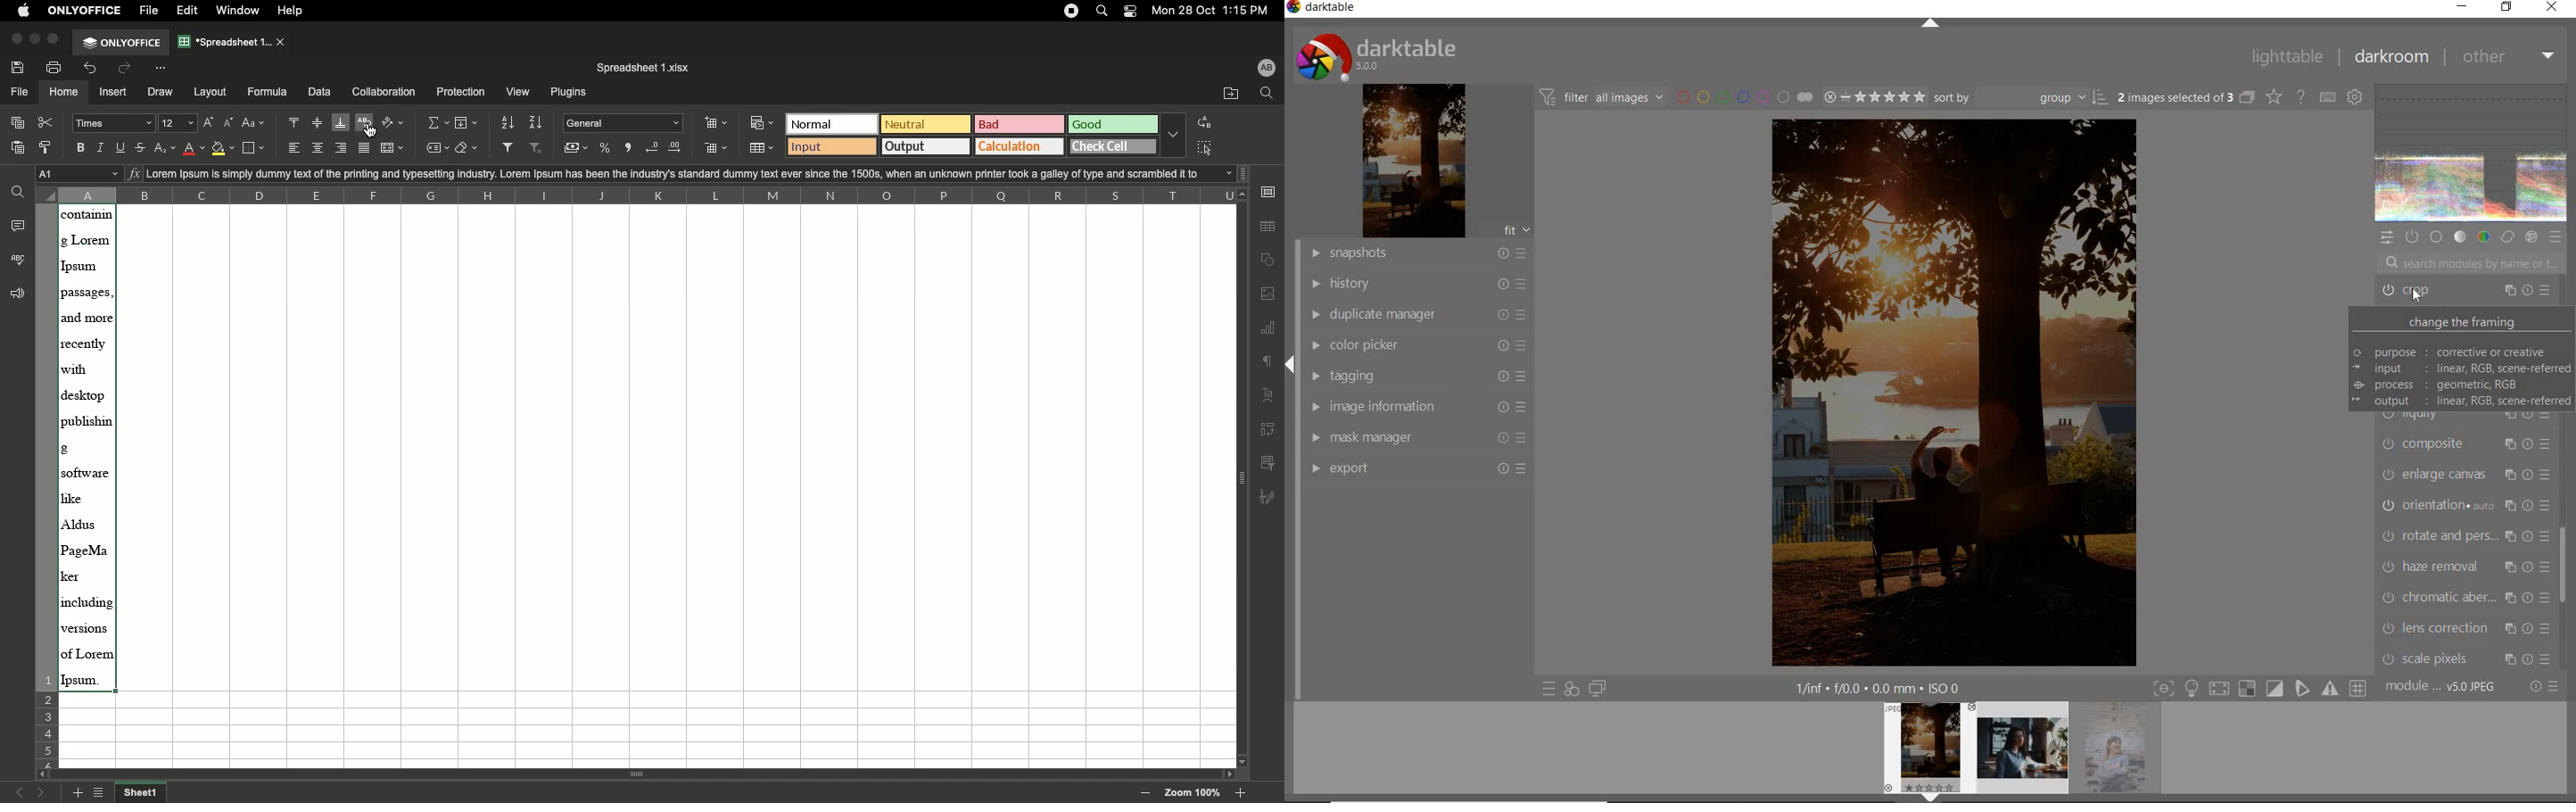 This screenshot has width=2576, height=812. Describe the element at coordinates (1243, 194) in the screenshot. I see `move up` at that location.